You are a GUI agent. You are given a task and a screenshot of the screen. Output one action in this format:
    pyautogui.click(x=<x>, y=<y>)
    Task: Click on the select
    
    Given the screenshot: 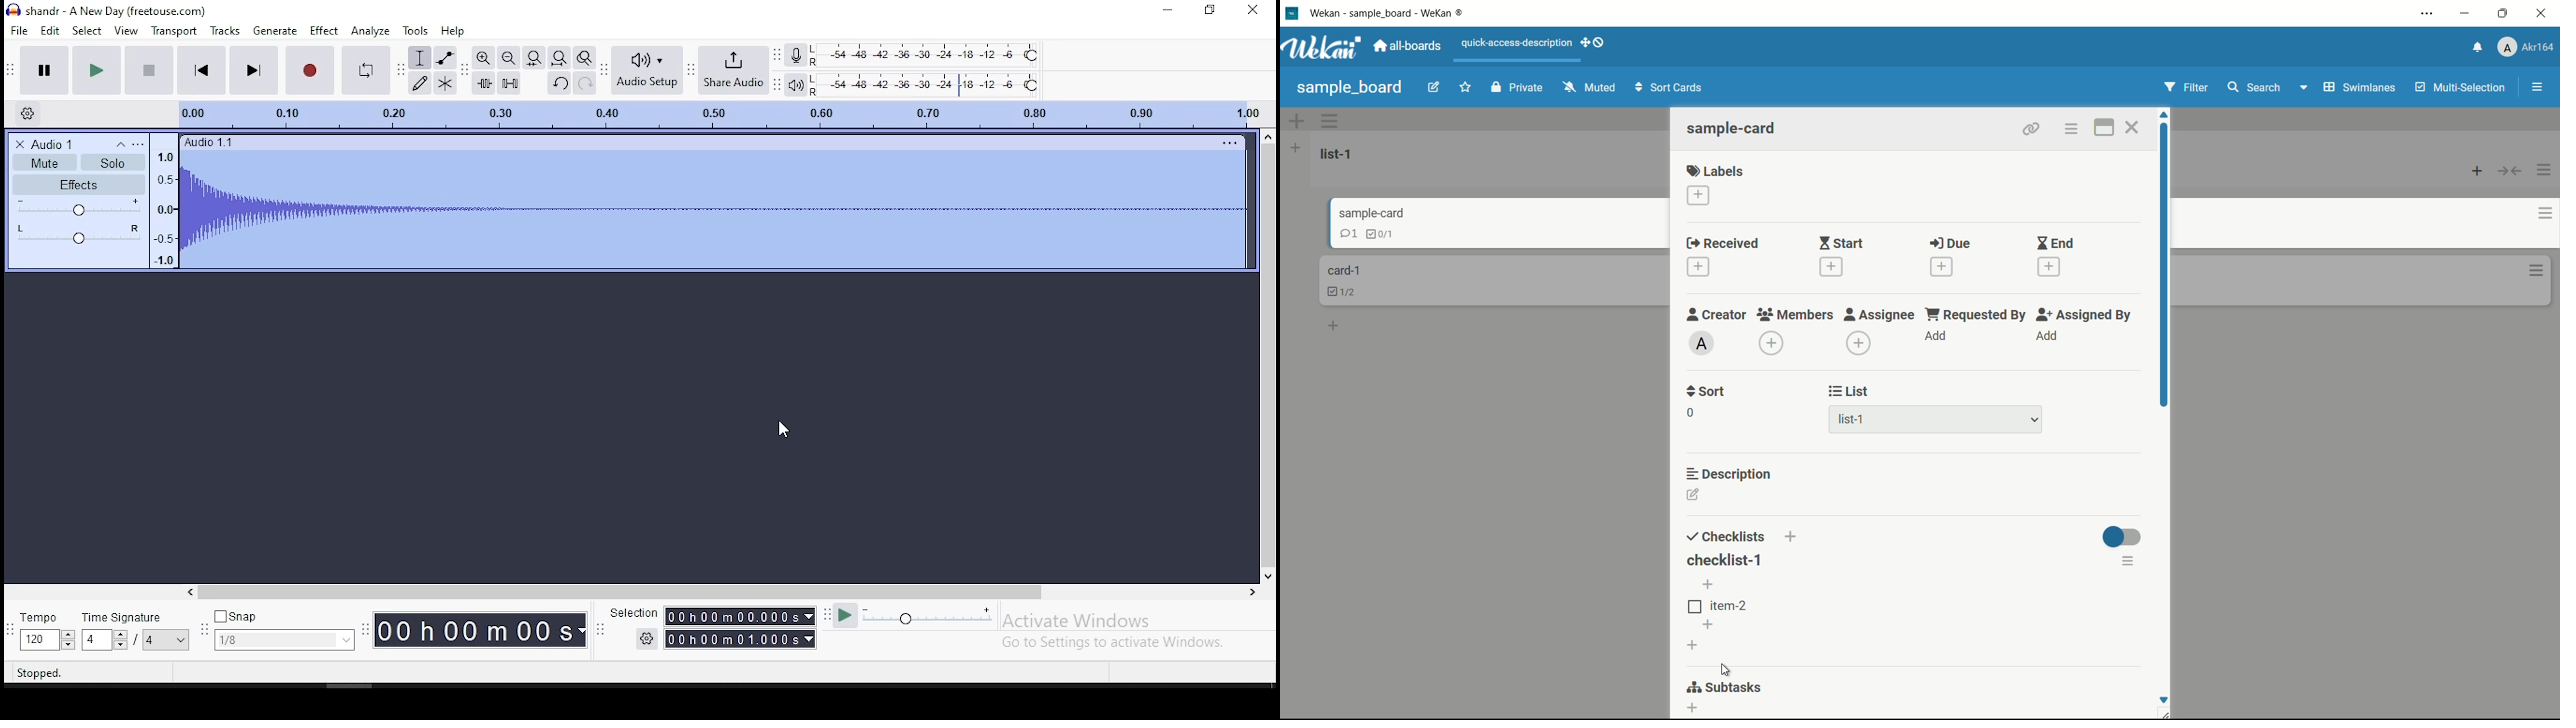 What is the action you would take?
    pyautogui.click(x=89, y=32)
    